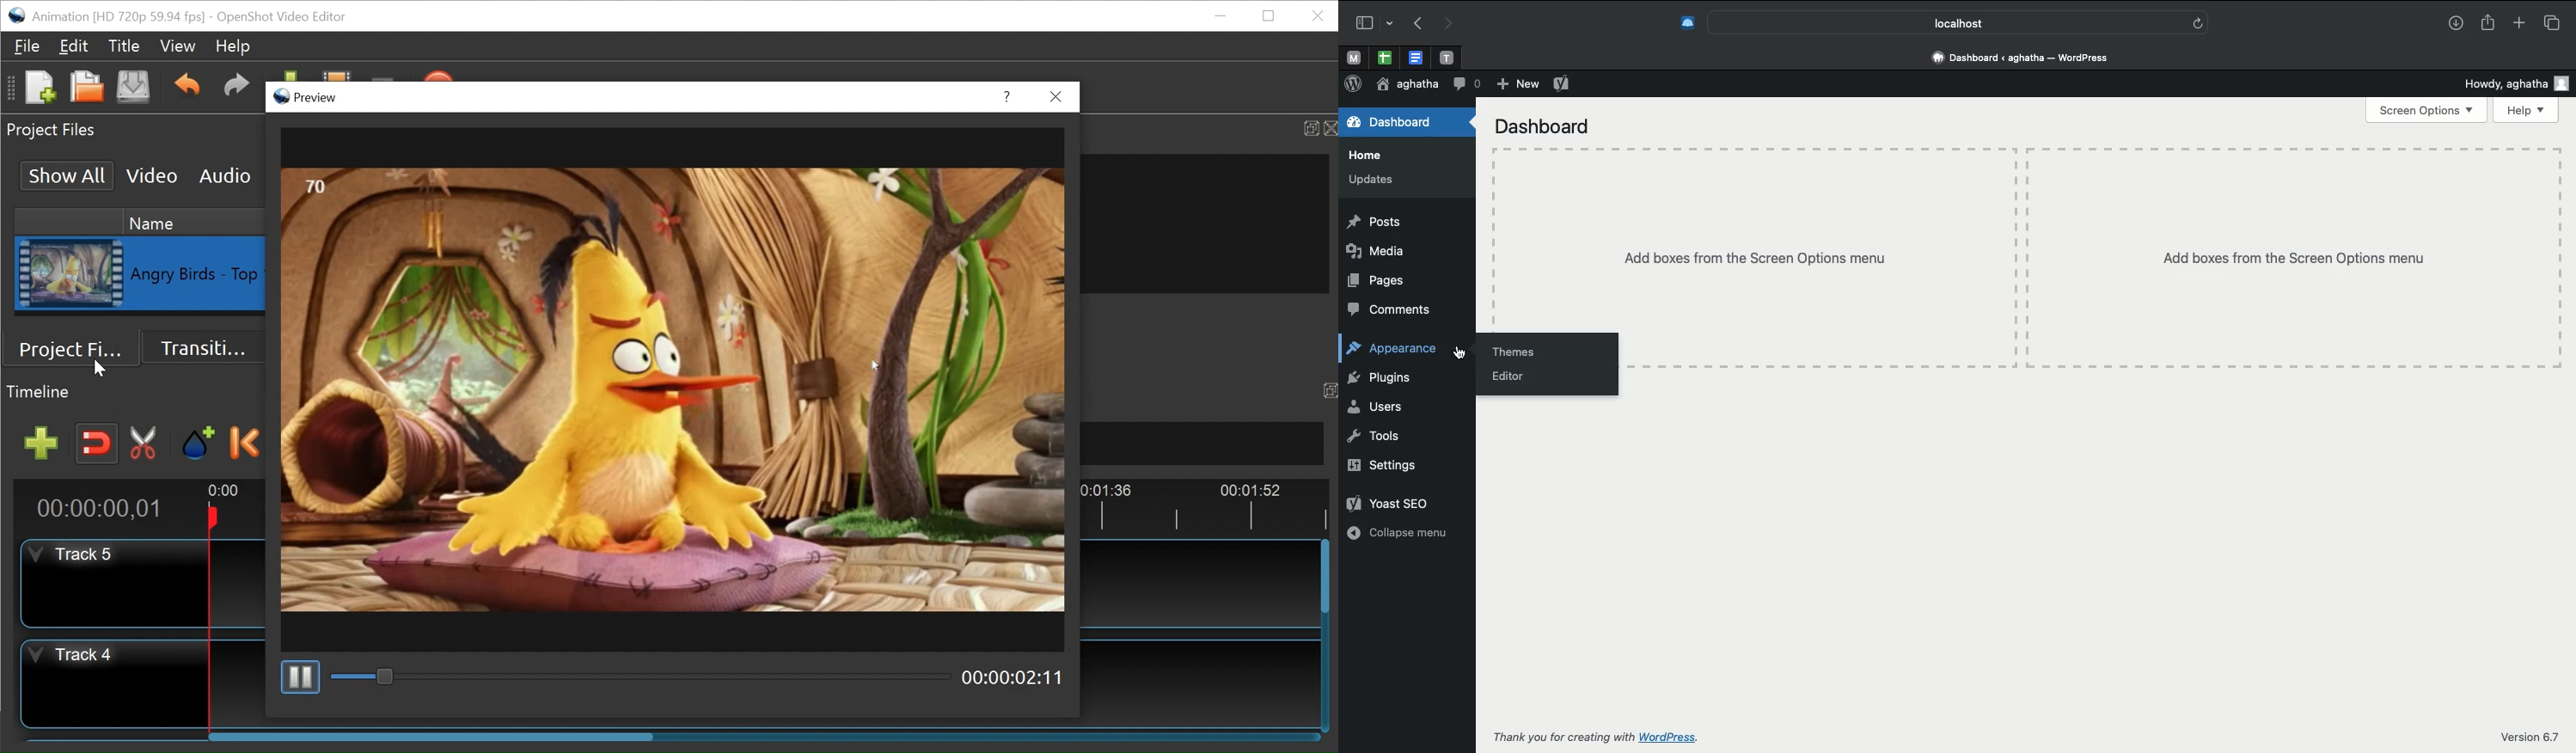 The image size is (2576, 756). Describe the element at coordinates (1378, 381) in the screenshot. I see `Plugins` at that location.